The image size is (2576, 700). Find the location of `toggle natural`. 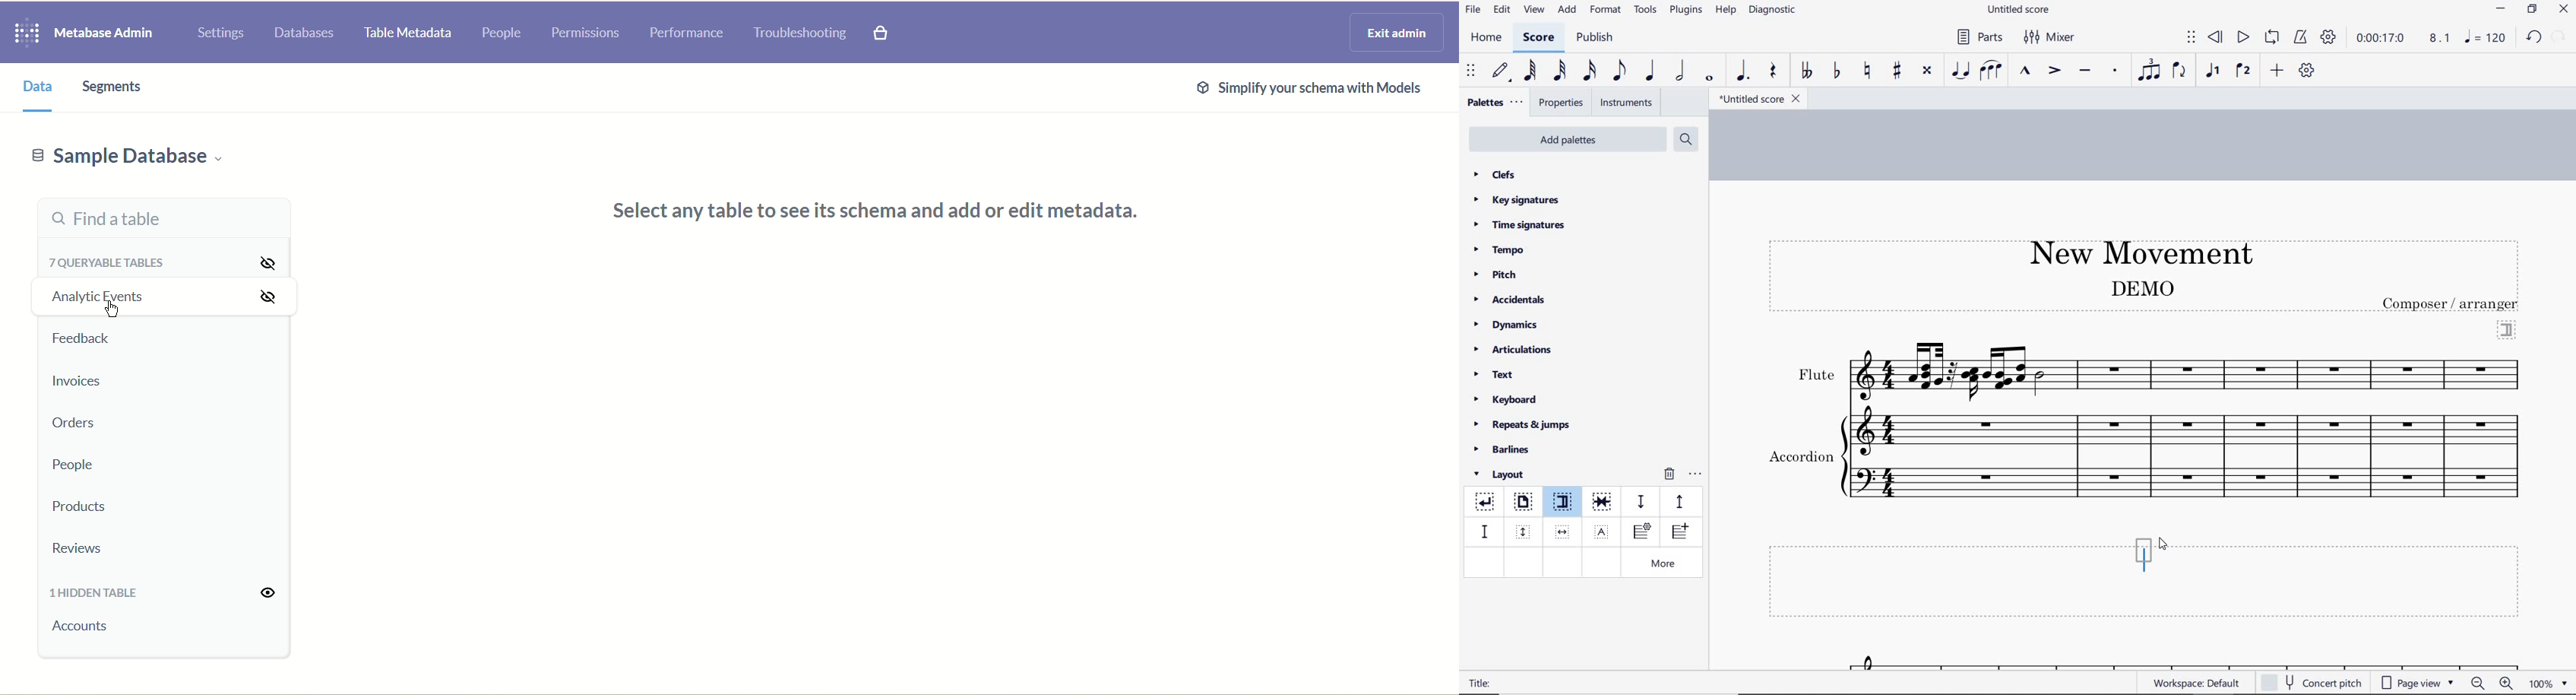

toggle natural is located at coordinates (1869, 71).